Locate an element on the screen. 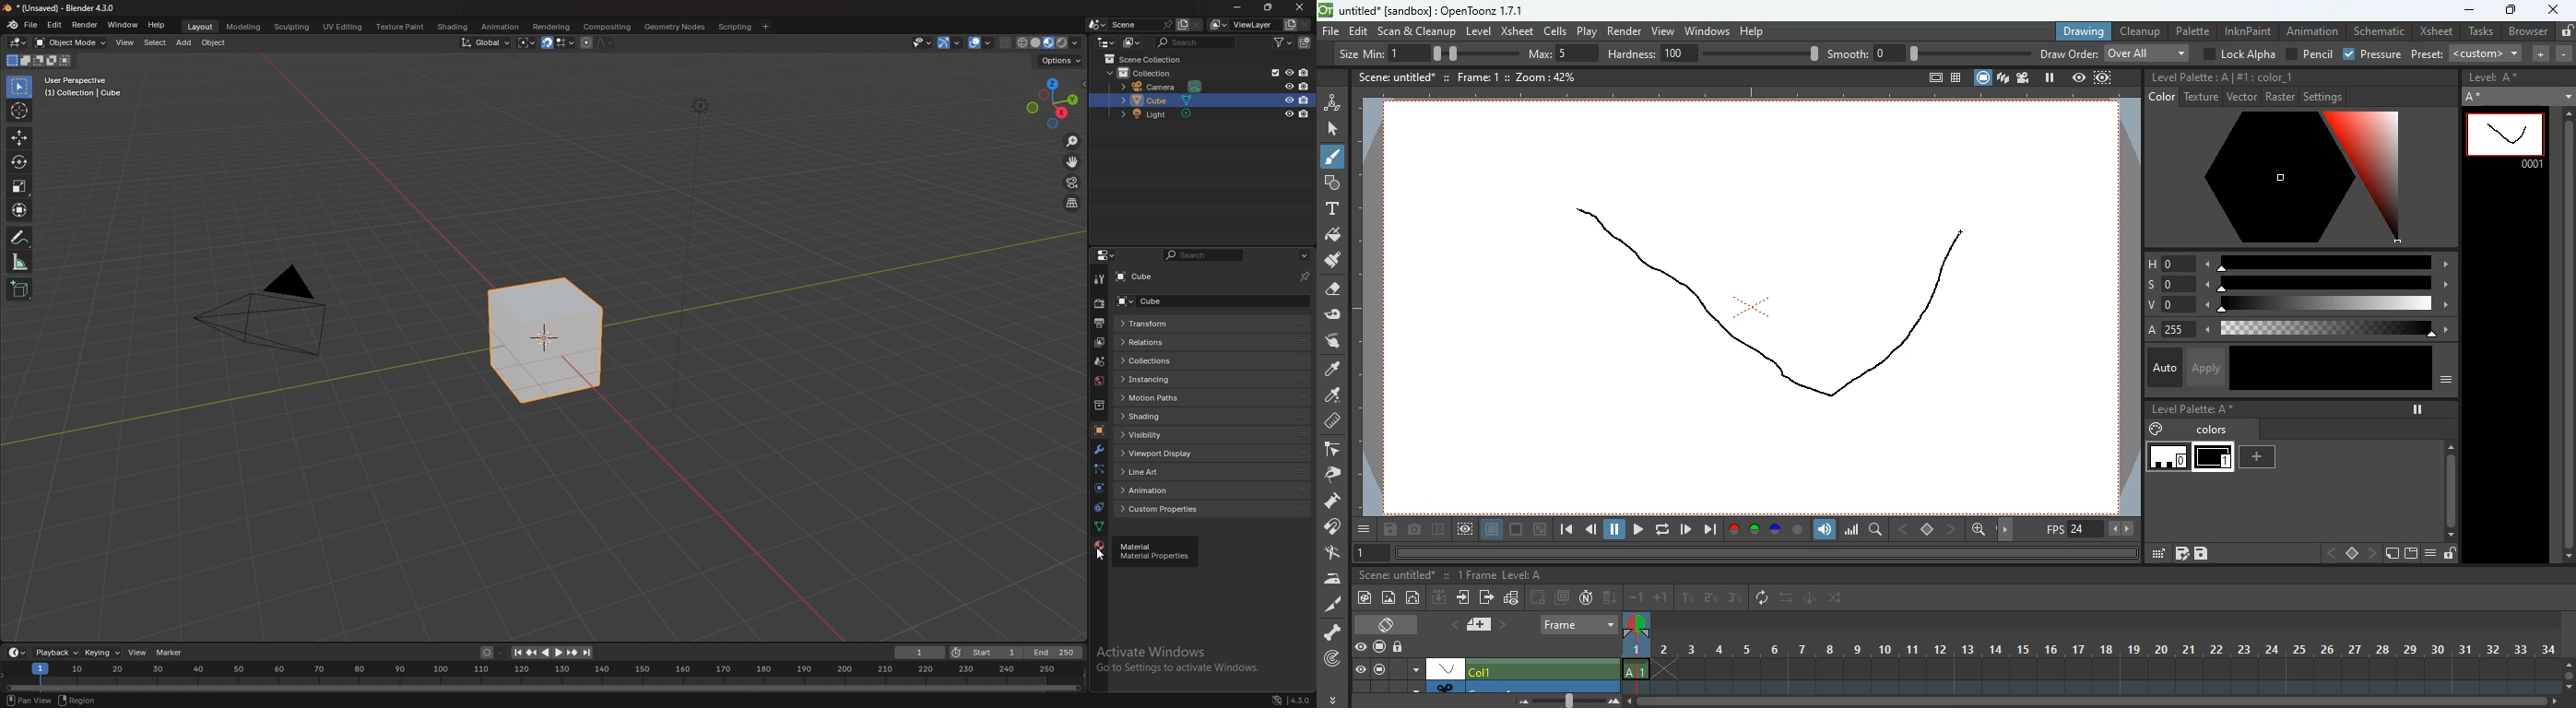 Image resolution: width=2576 pixels, height=728 pixels. drawing is located at coordinates (2078, 31).